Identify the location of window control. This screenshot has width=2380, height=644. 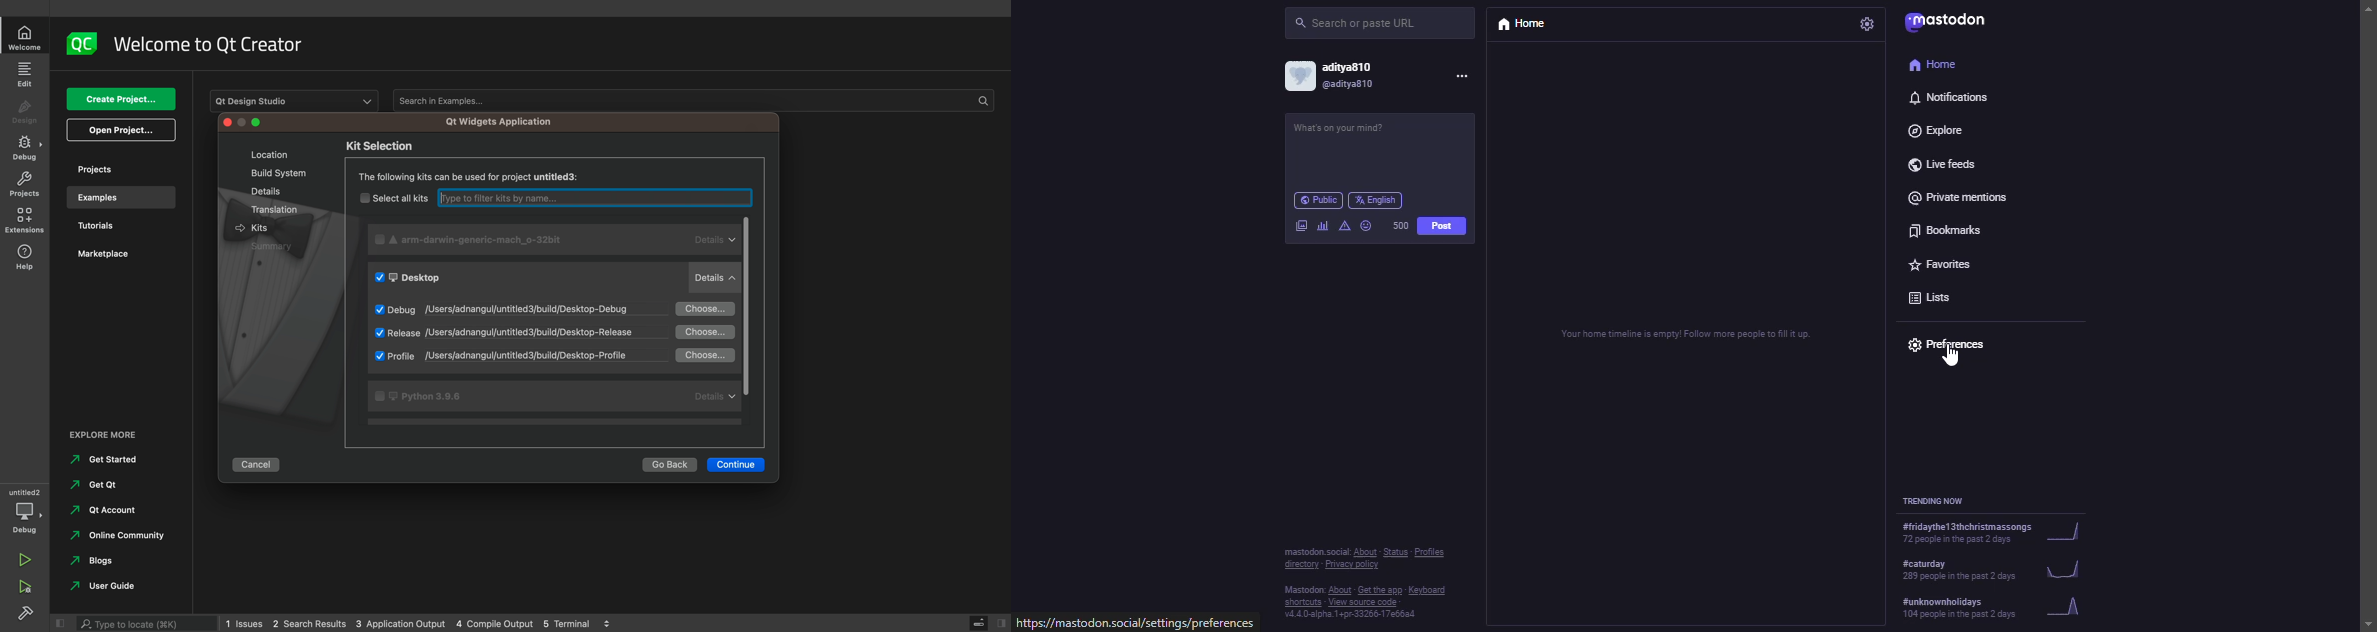
(244, 123).